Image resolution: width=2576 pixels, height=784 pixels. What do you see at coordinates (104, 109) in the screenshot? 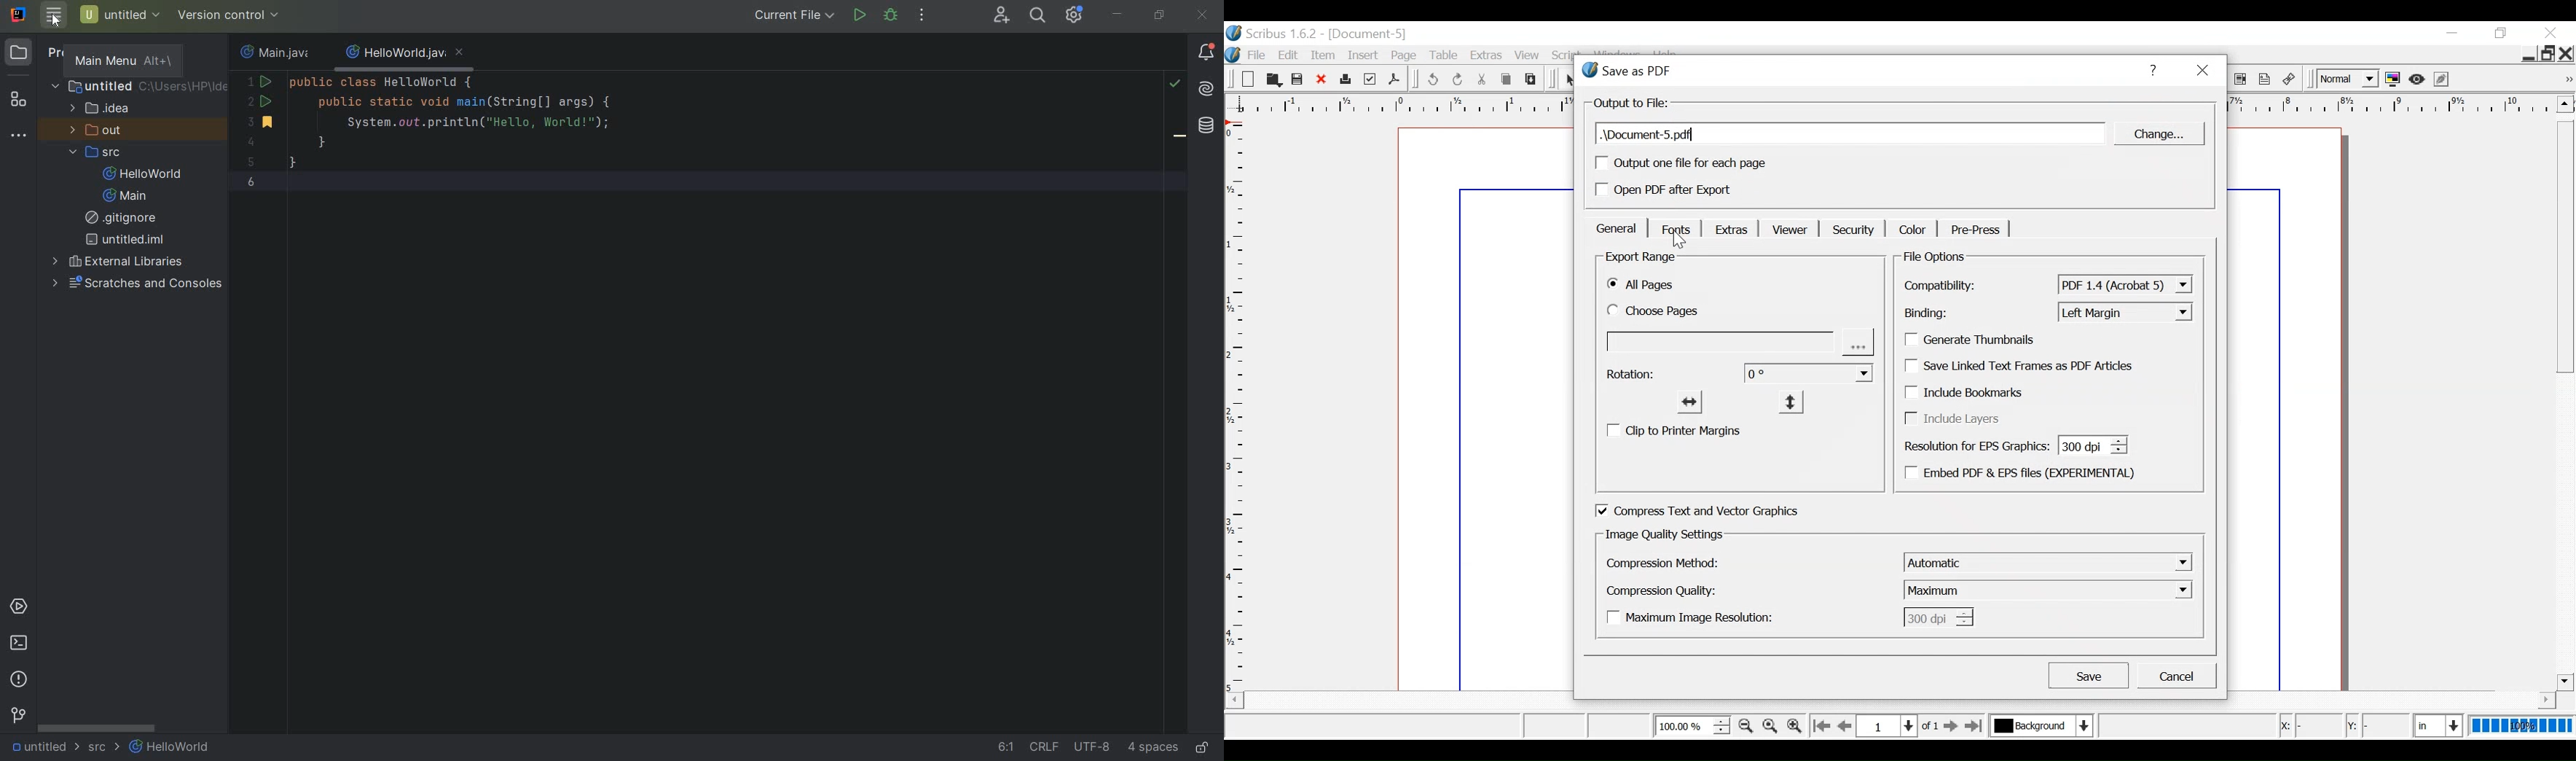
I see `IDEA` at bounding box center [104, 109].